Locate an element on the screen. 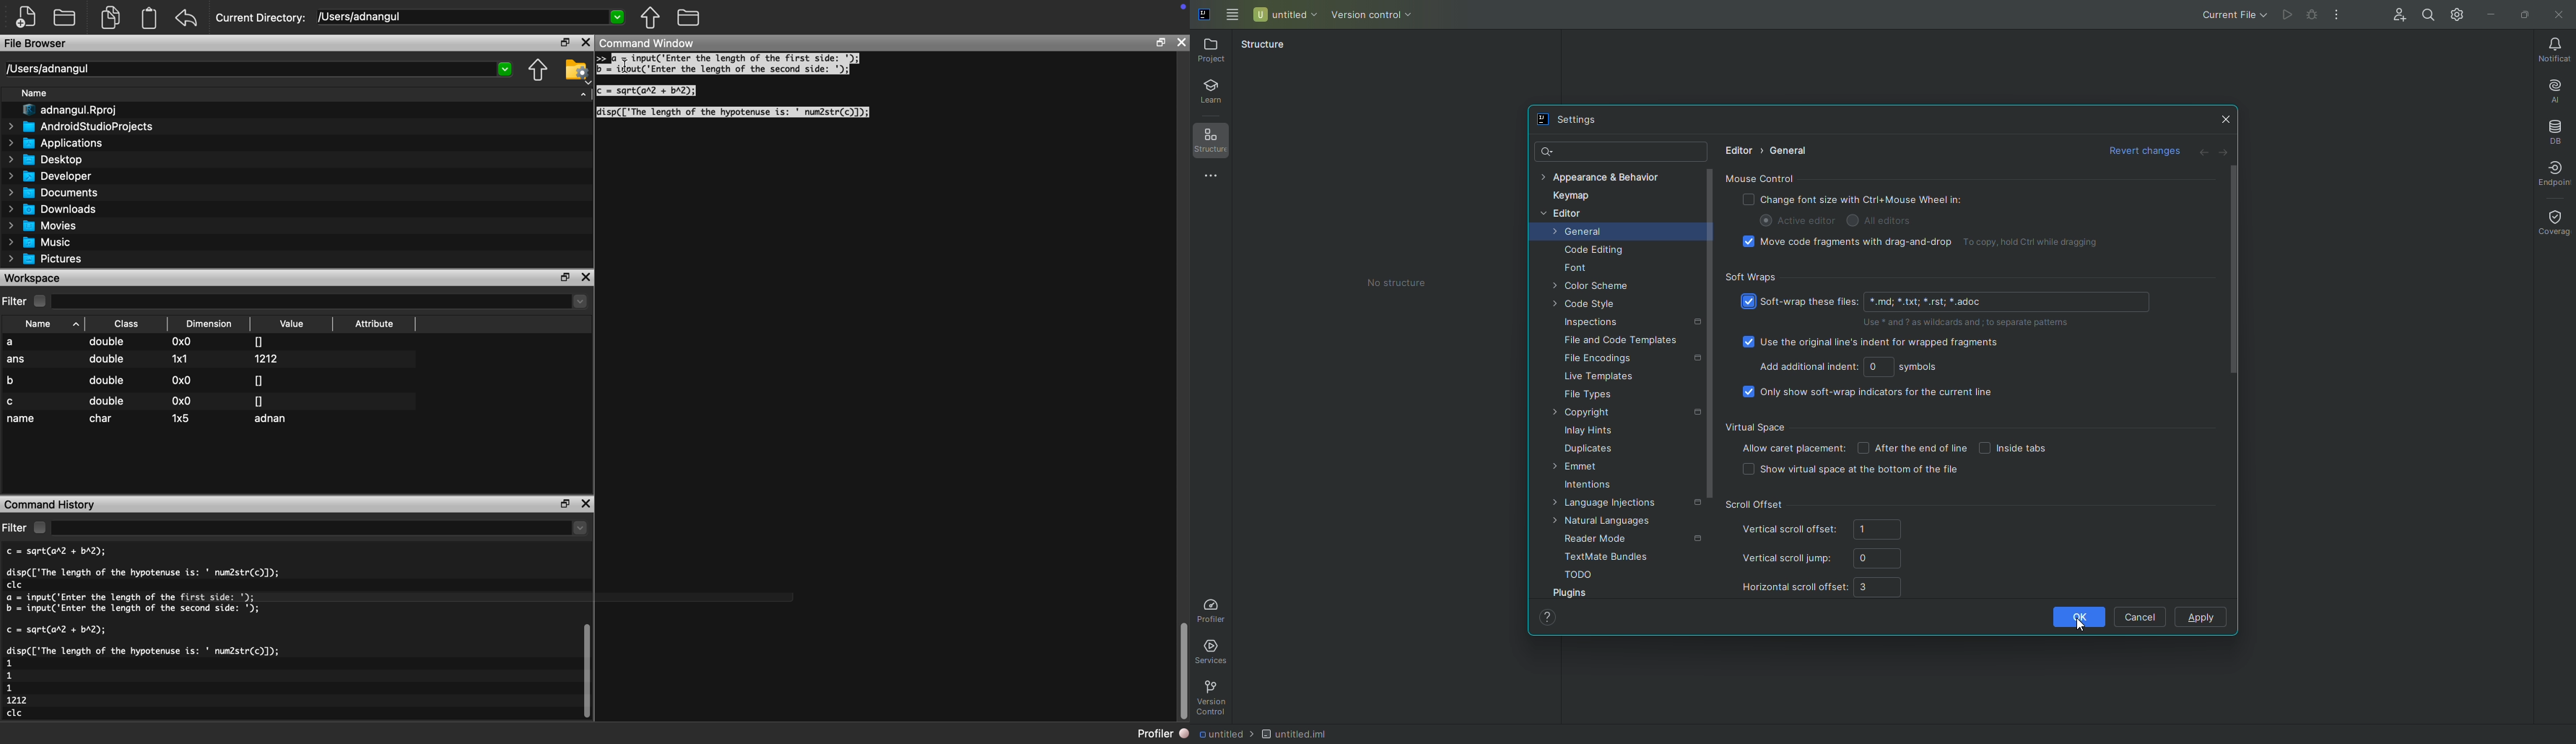 This screenshot has height=756, width=2576. AndroidStudioProjects is located at coordinates (82, 127).